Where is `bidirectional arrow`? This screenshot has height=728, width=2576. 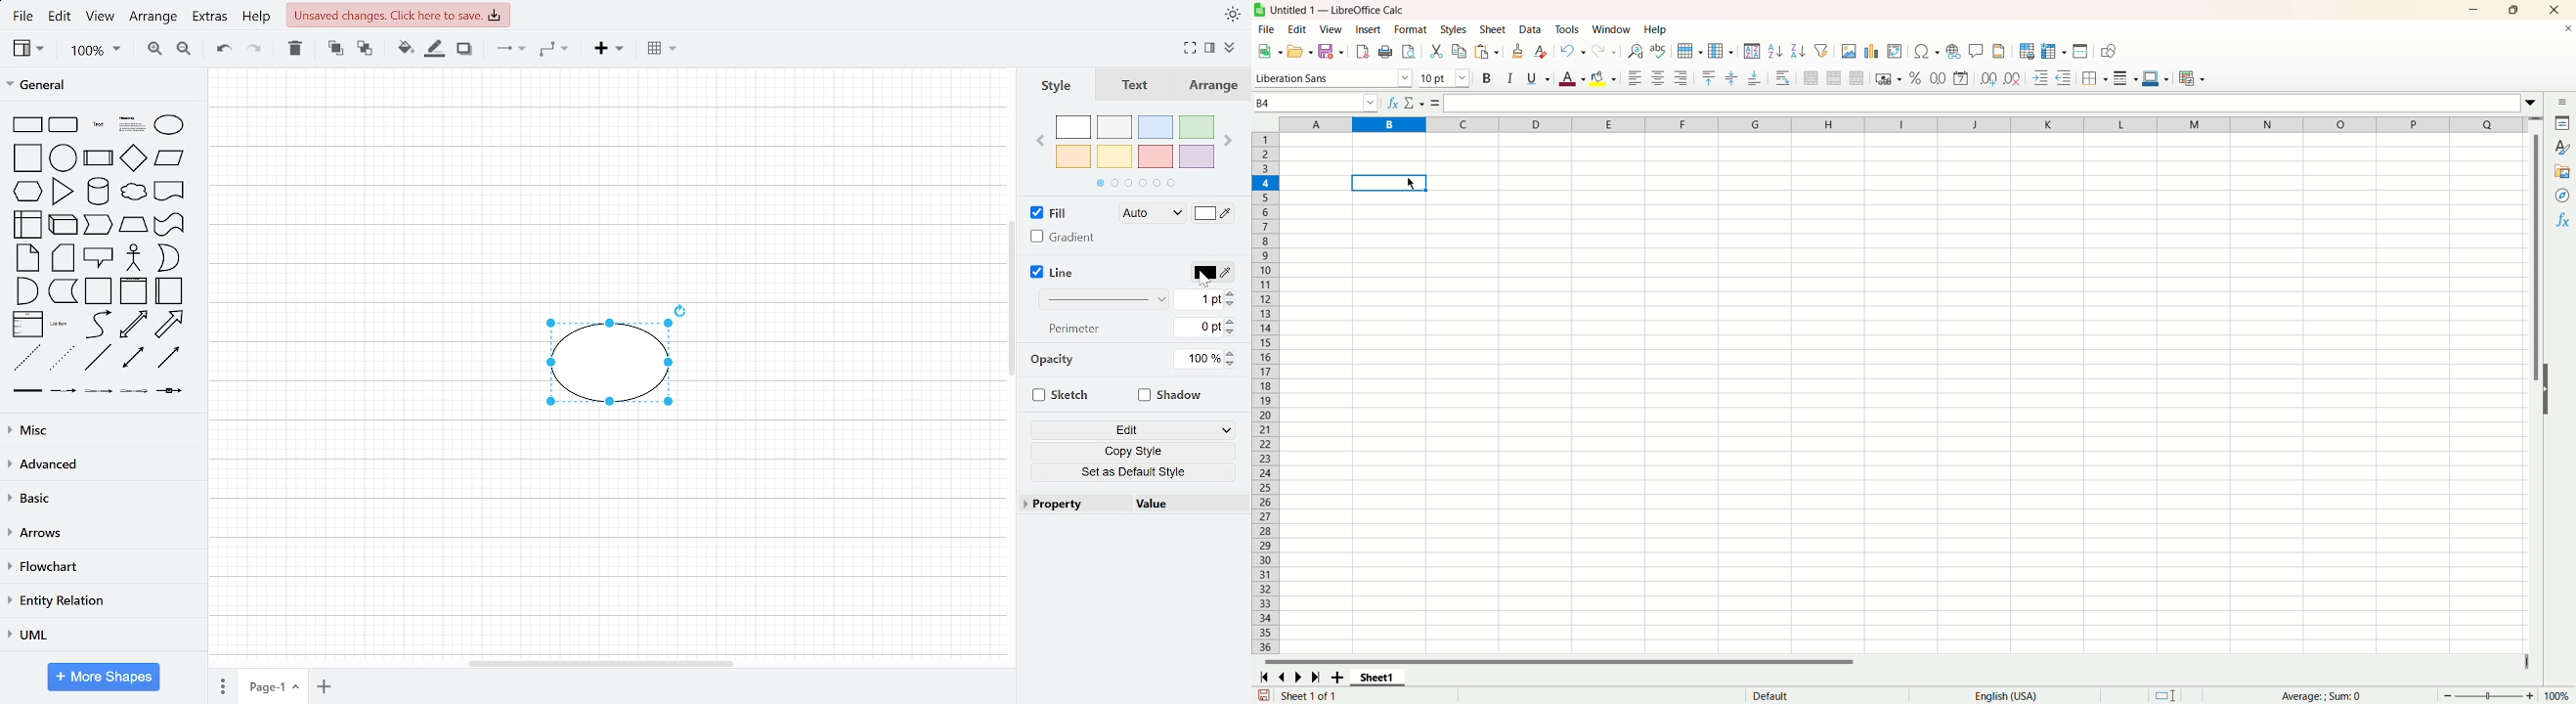 bidirectional arrow is located at coordinates (135, 326).